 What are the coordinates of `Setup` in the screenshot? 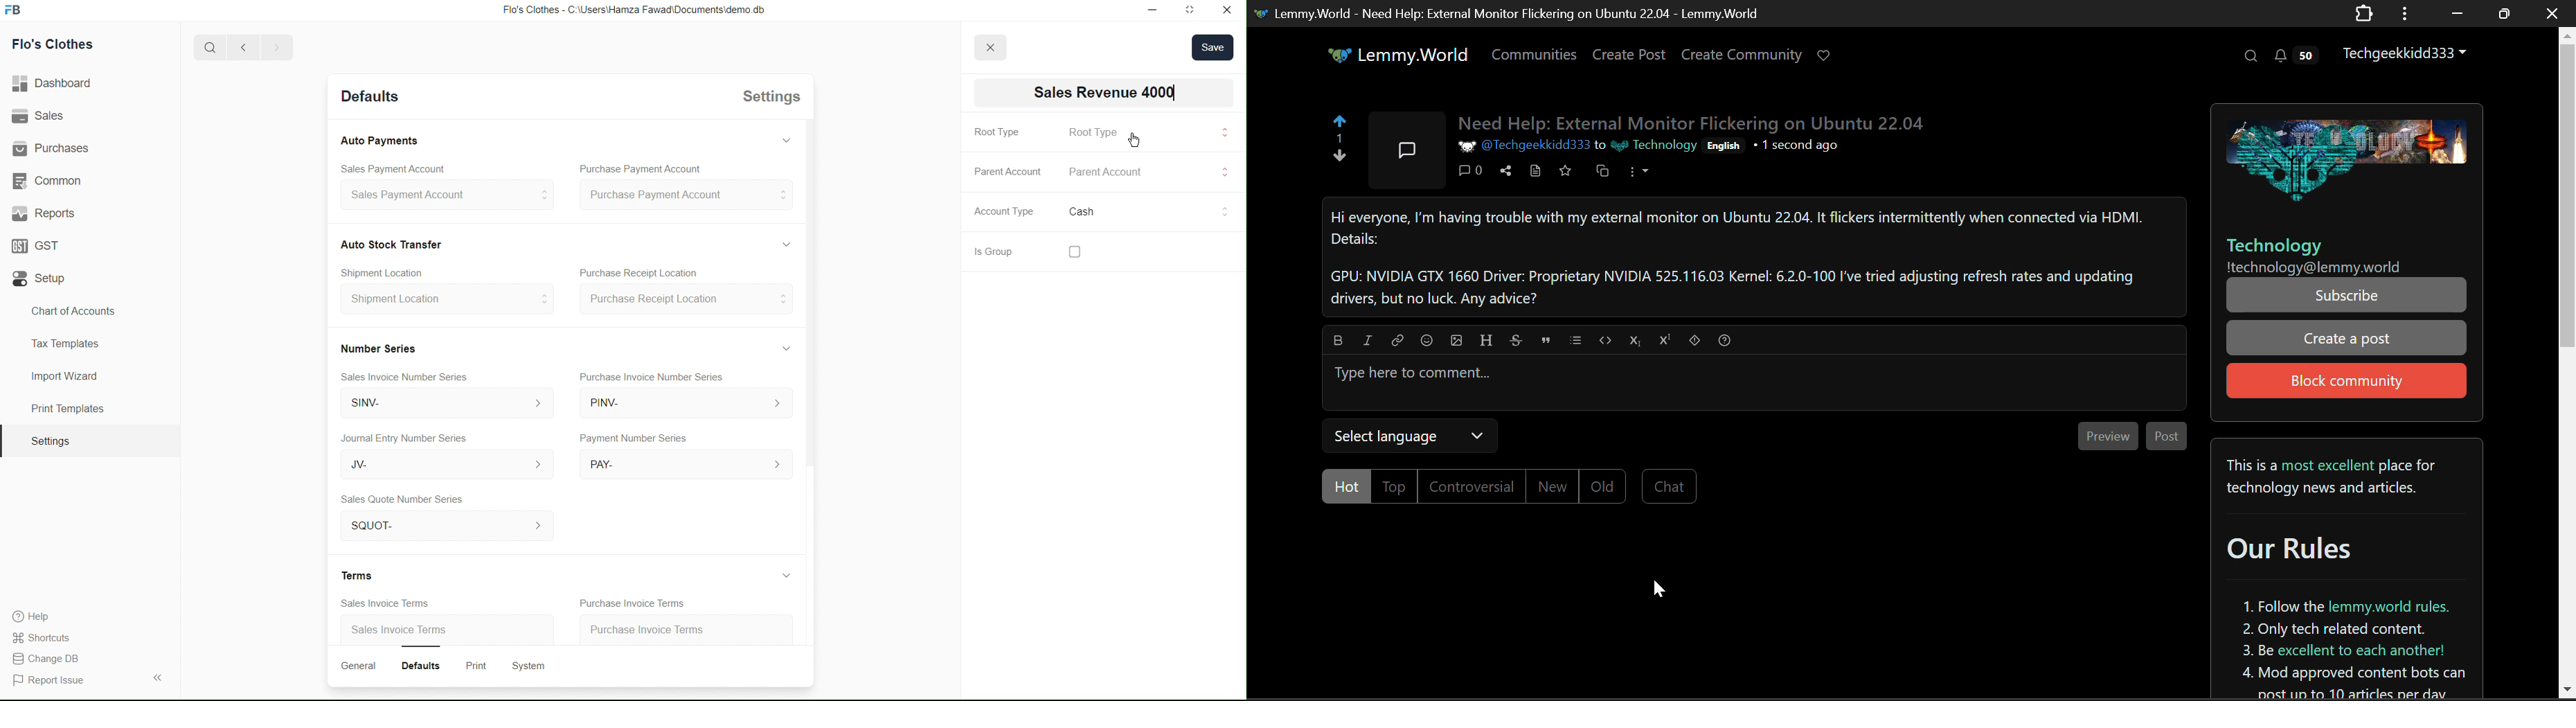 It's located at (42, 279).